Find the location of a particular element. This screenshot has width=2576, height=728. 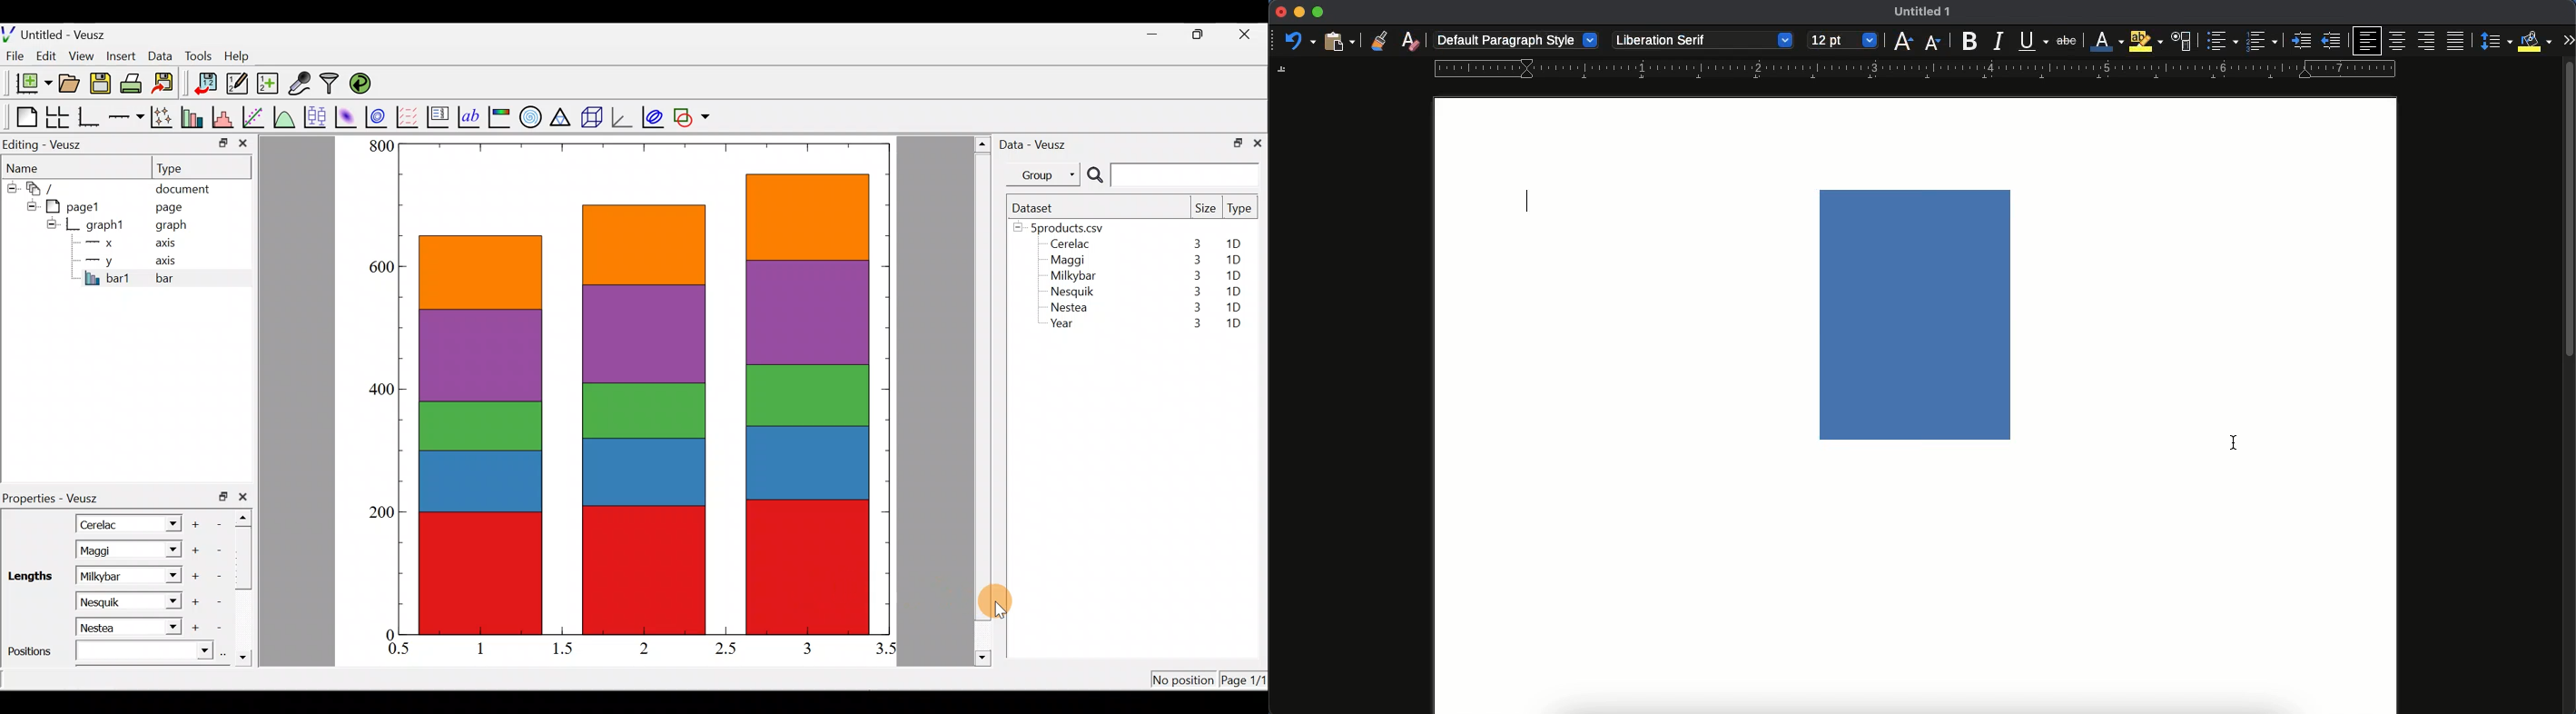

Remove item is located at coordinates (223, 523).